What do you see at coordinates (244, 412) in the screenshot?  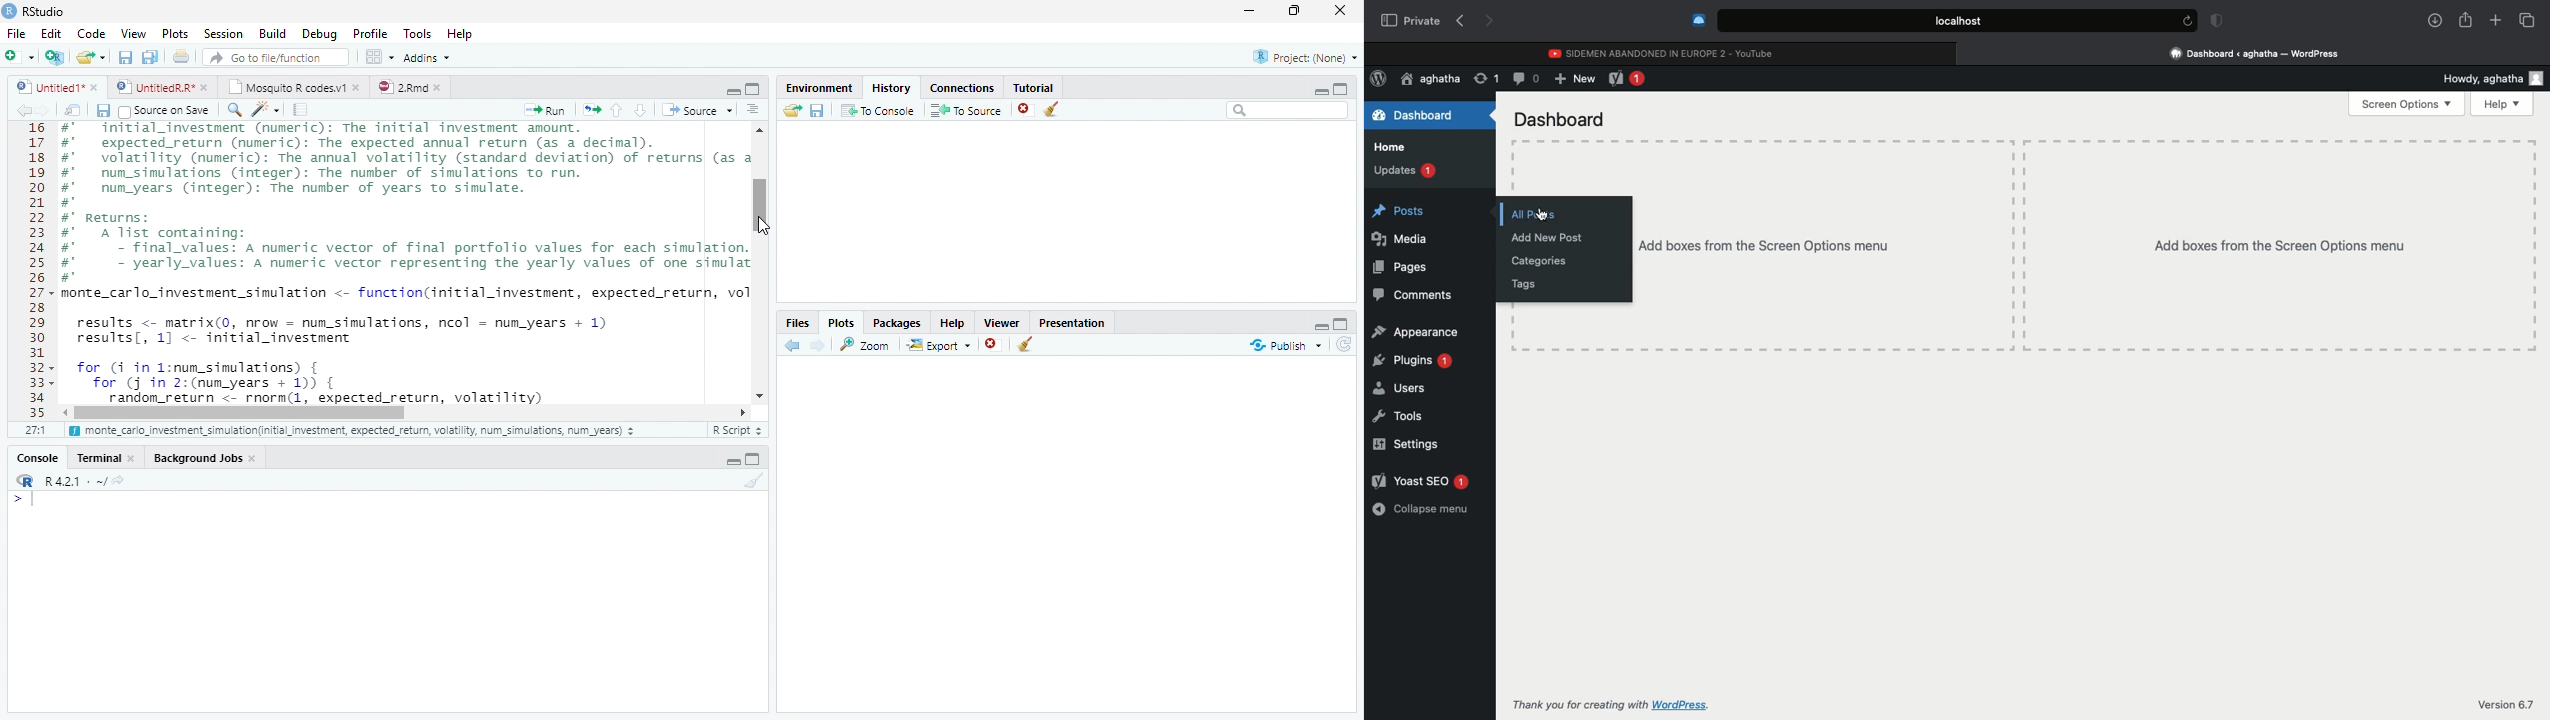 I see `Scroll bar` at bounding box center [244, 412].